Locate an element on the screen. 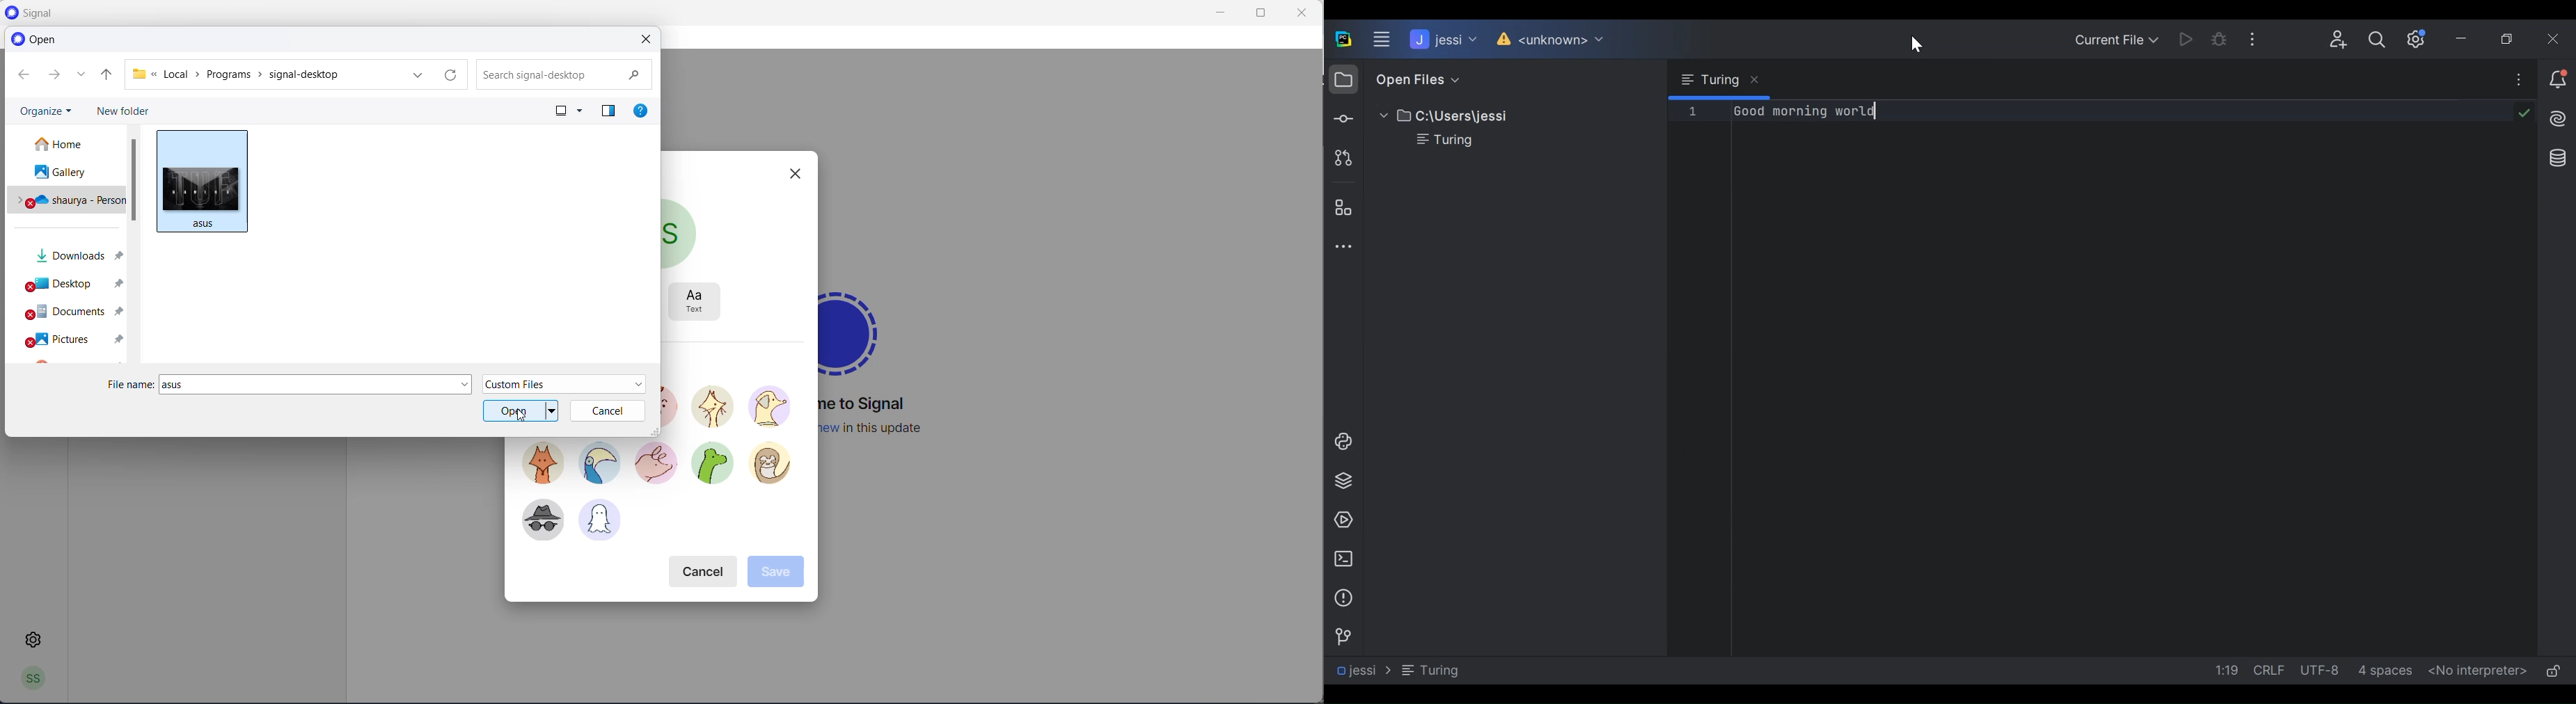 Image resolution: width=2576 pixels, height=728 pixels. go back is located at coordinates (24, 77).